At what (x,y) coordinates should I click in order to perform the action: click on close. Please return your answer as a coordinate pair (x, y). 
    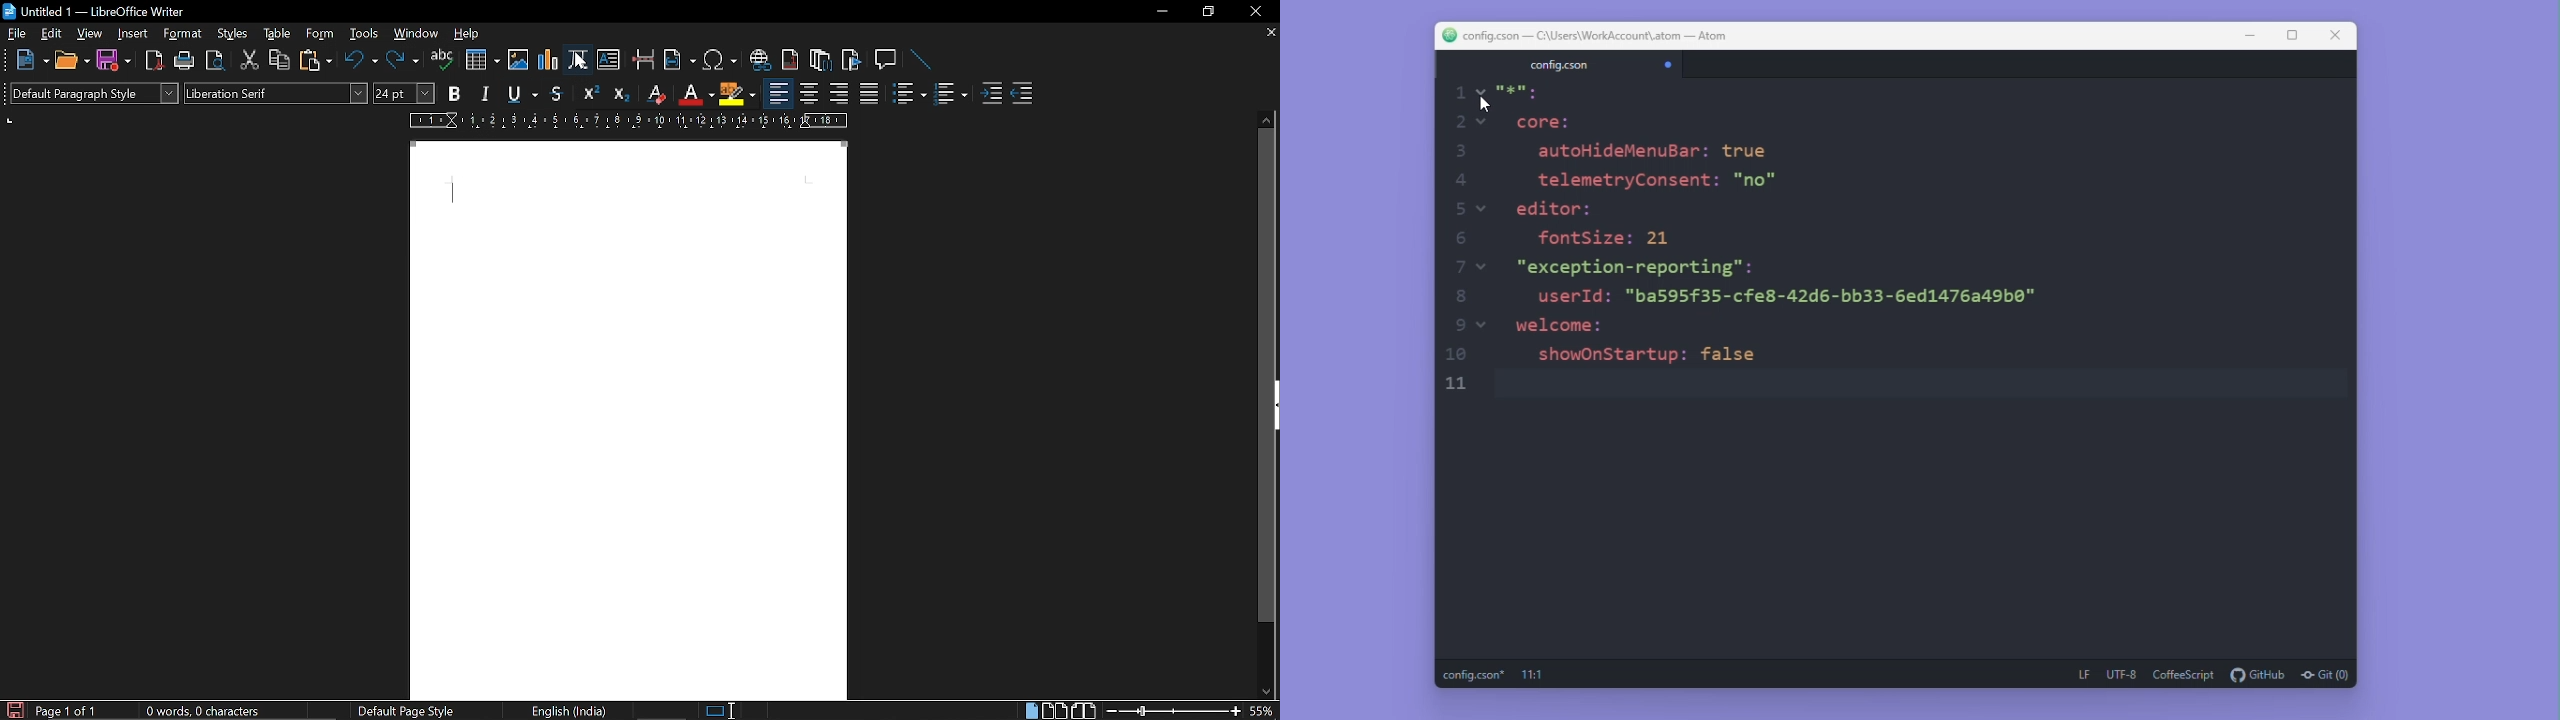
    Looking at the image, I should click on (1256, 12).